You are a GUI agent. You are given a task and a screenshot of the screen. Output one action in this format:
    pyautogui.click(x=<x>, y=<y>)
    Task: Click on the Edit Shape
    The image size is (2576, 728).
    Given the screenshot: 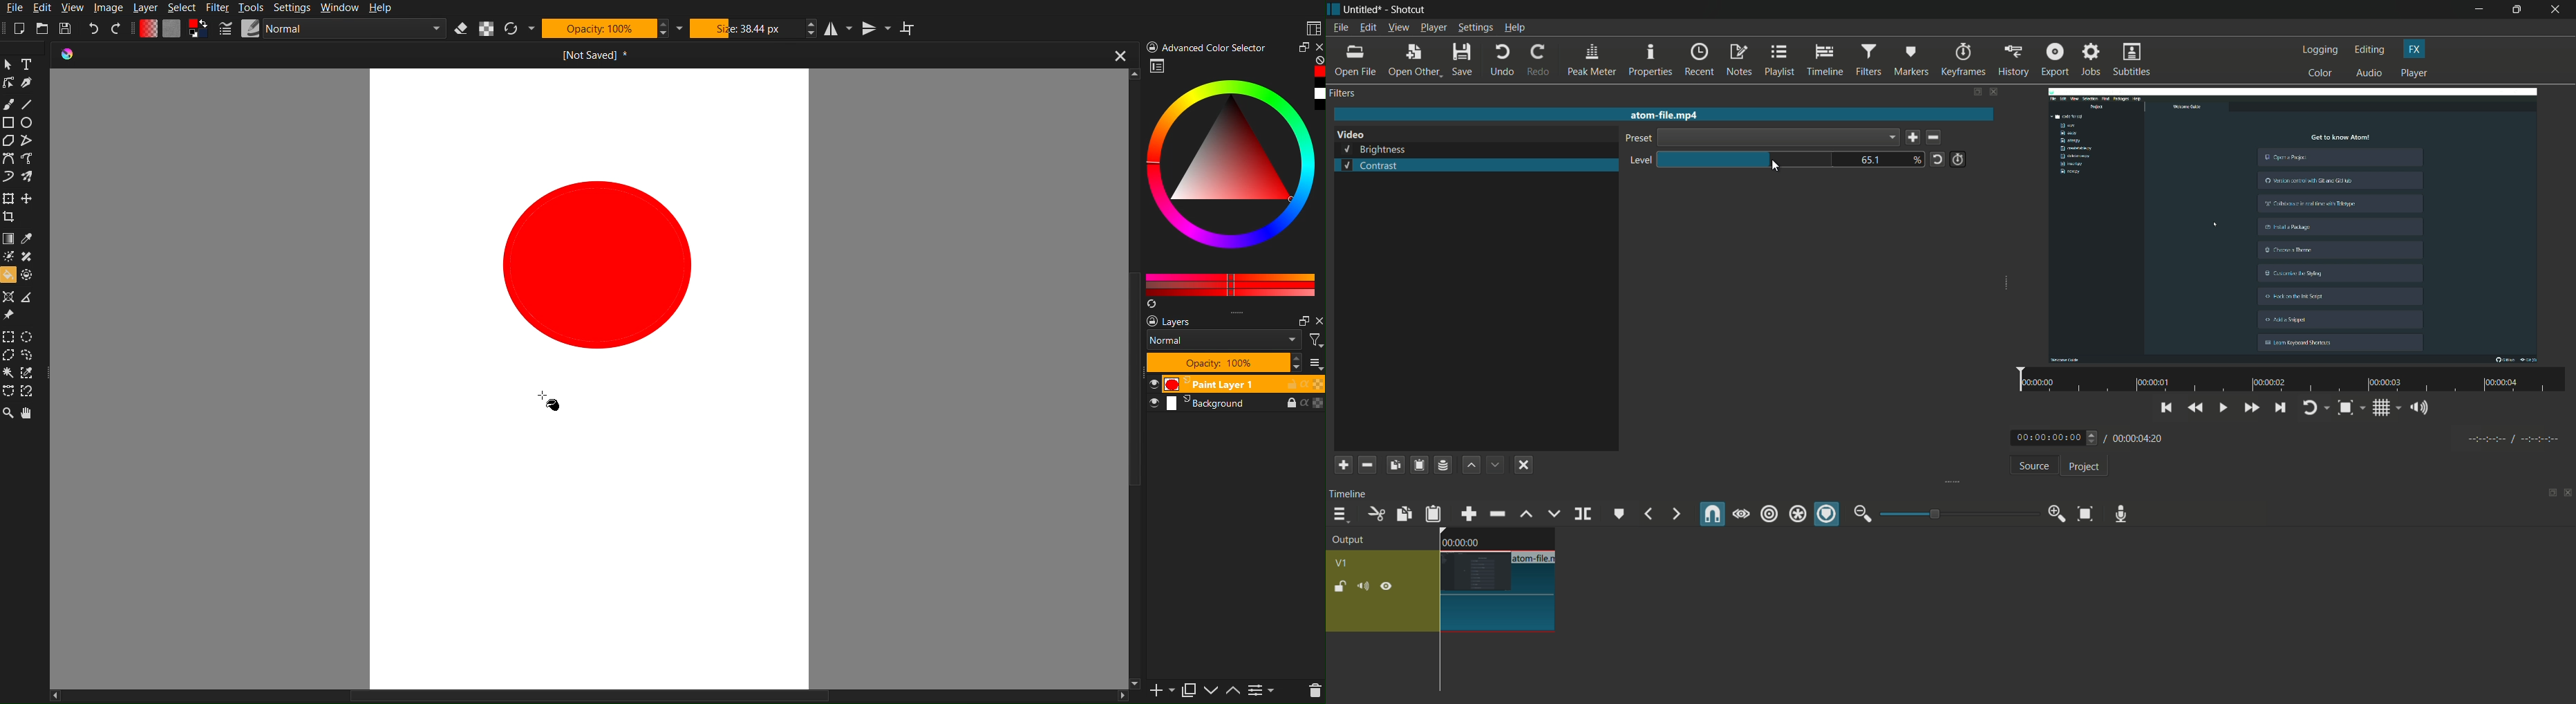 What is the action you would take?
    pyautogui.click(x=8, y=84)
    